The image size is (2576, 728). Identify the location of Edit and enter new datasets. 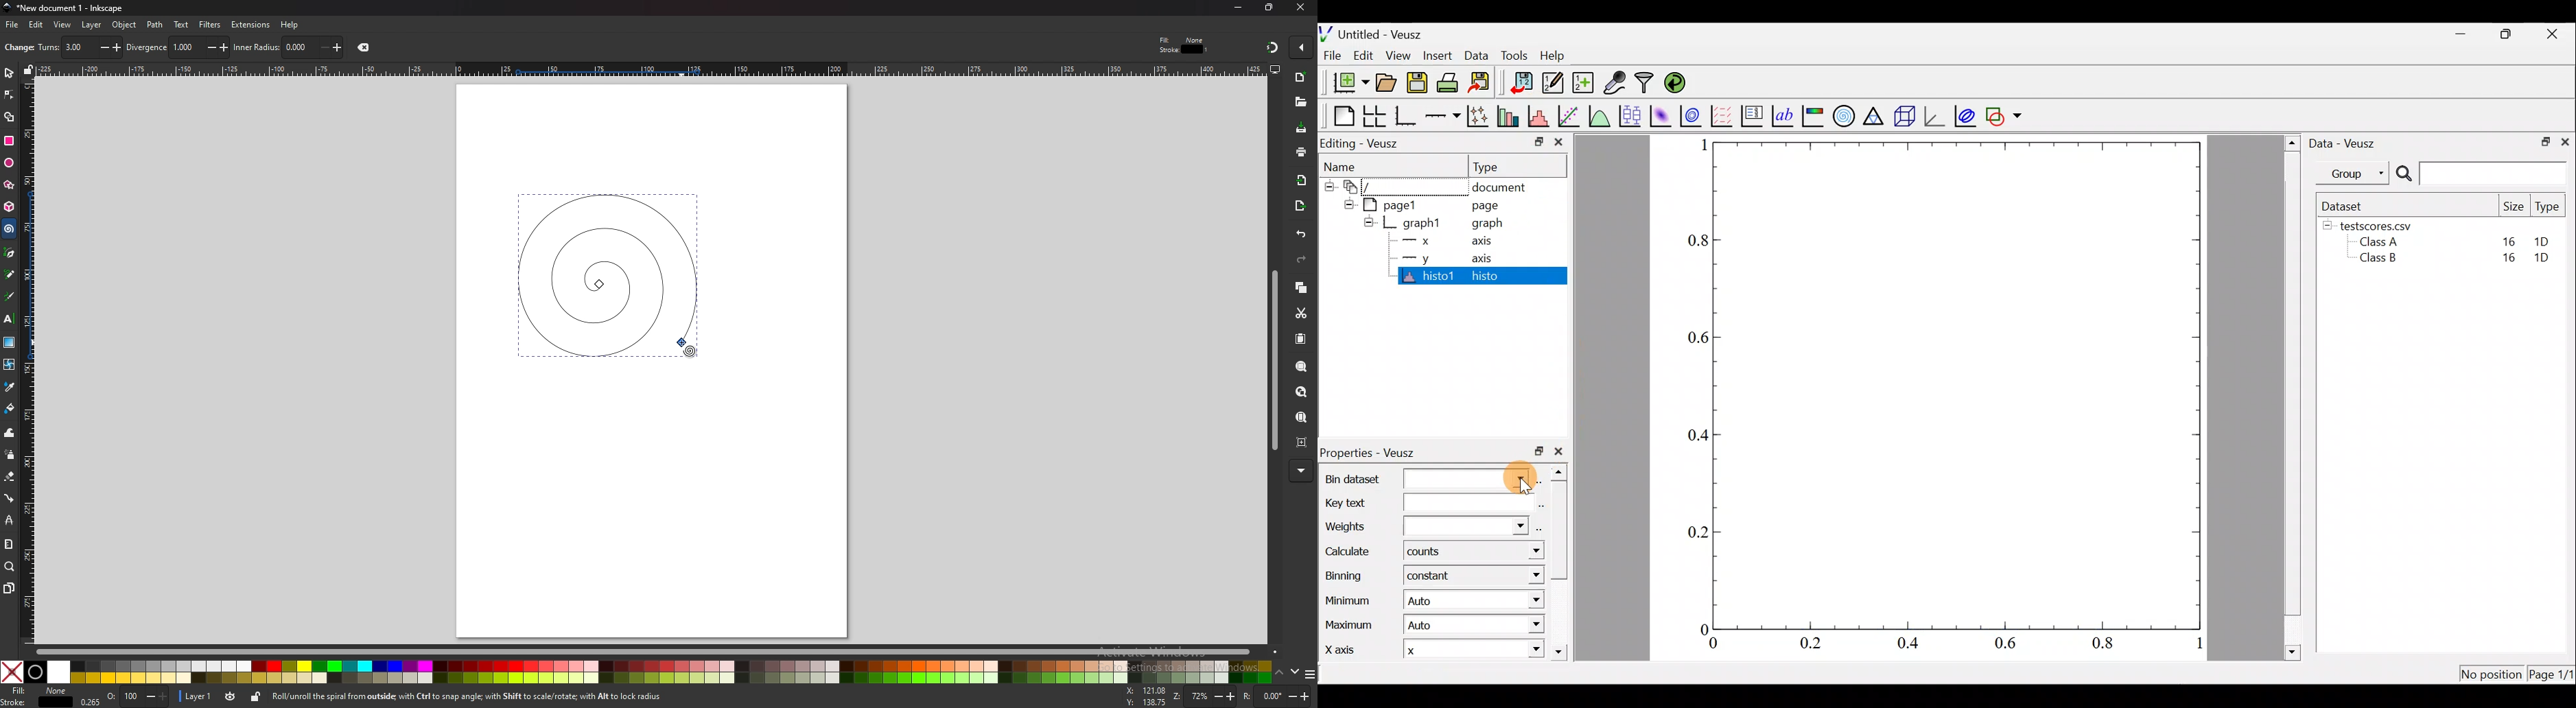
(1550, 83).